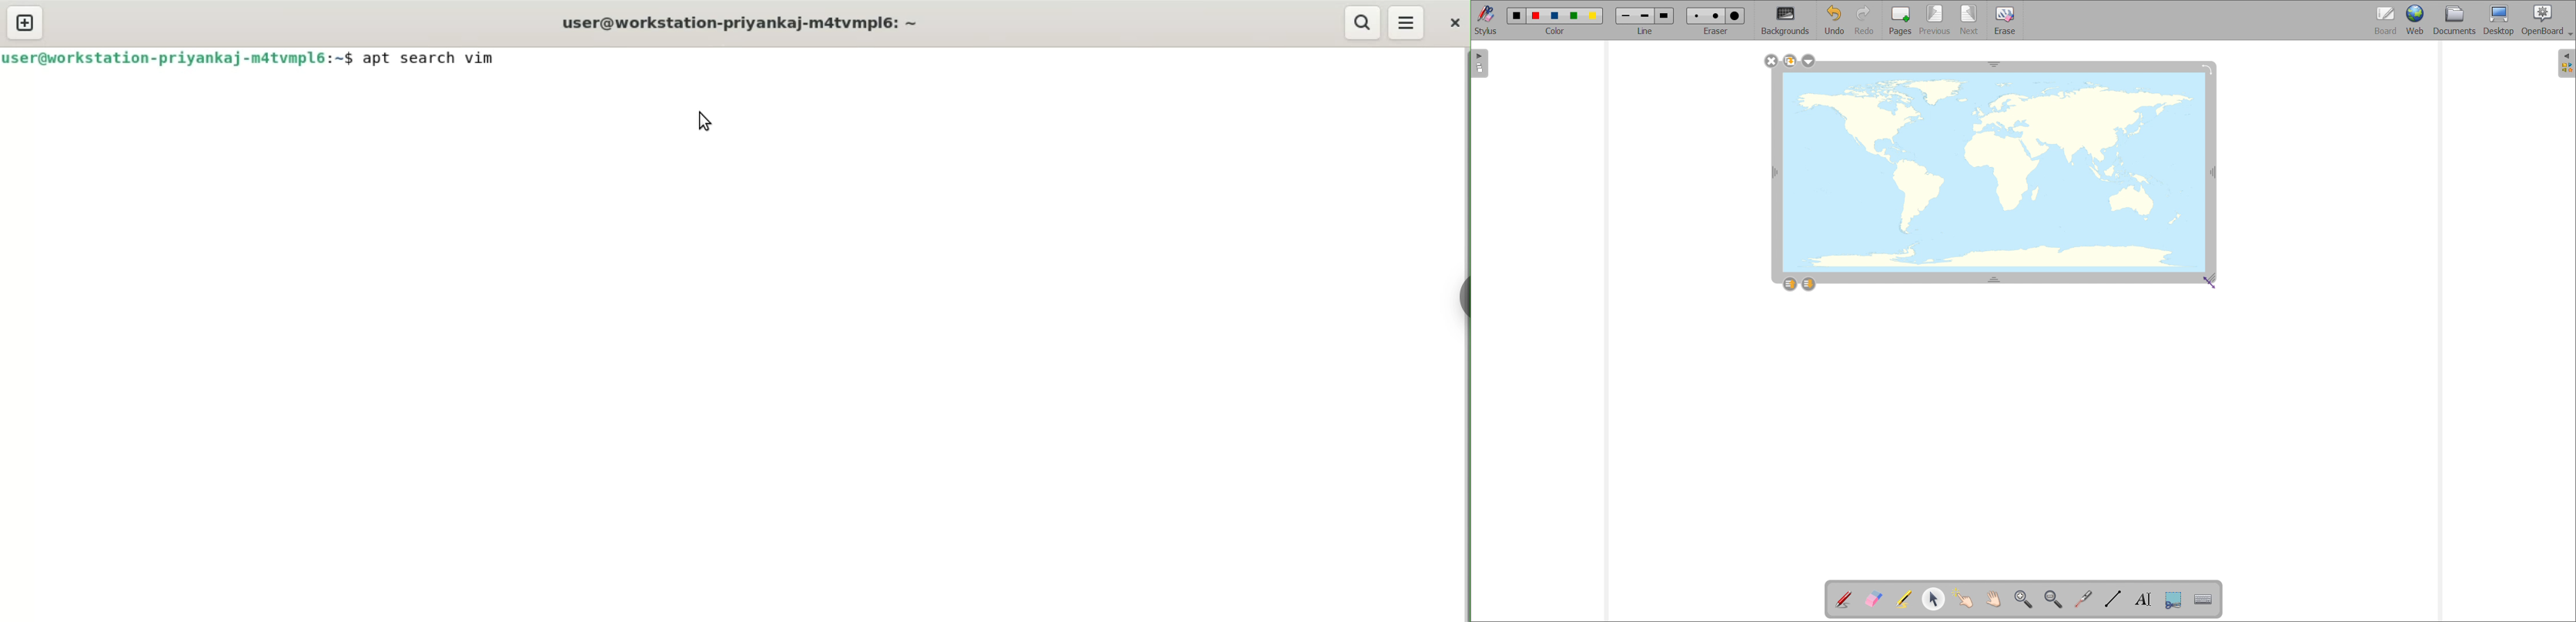  I want to click on large, so click(1665, 16).